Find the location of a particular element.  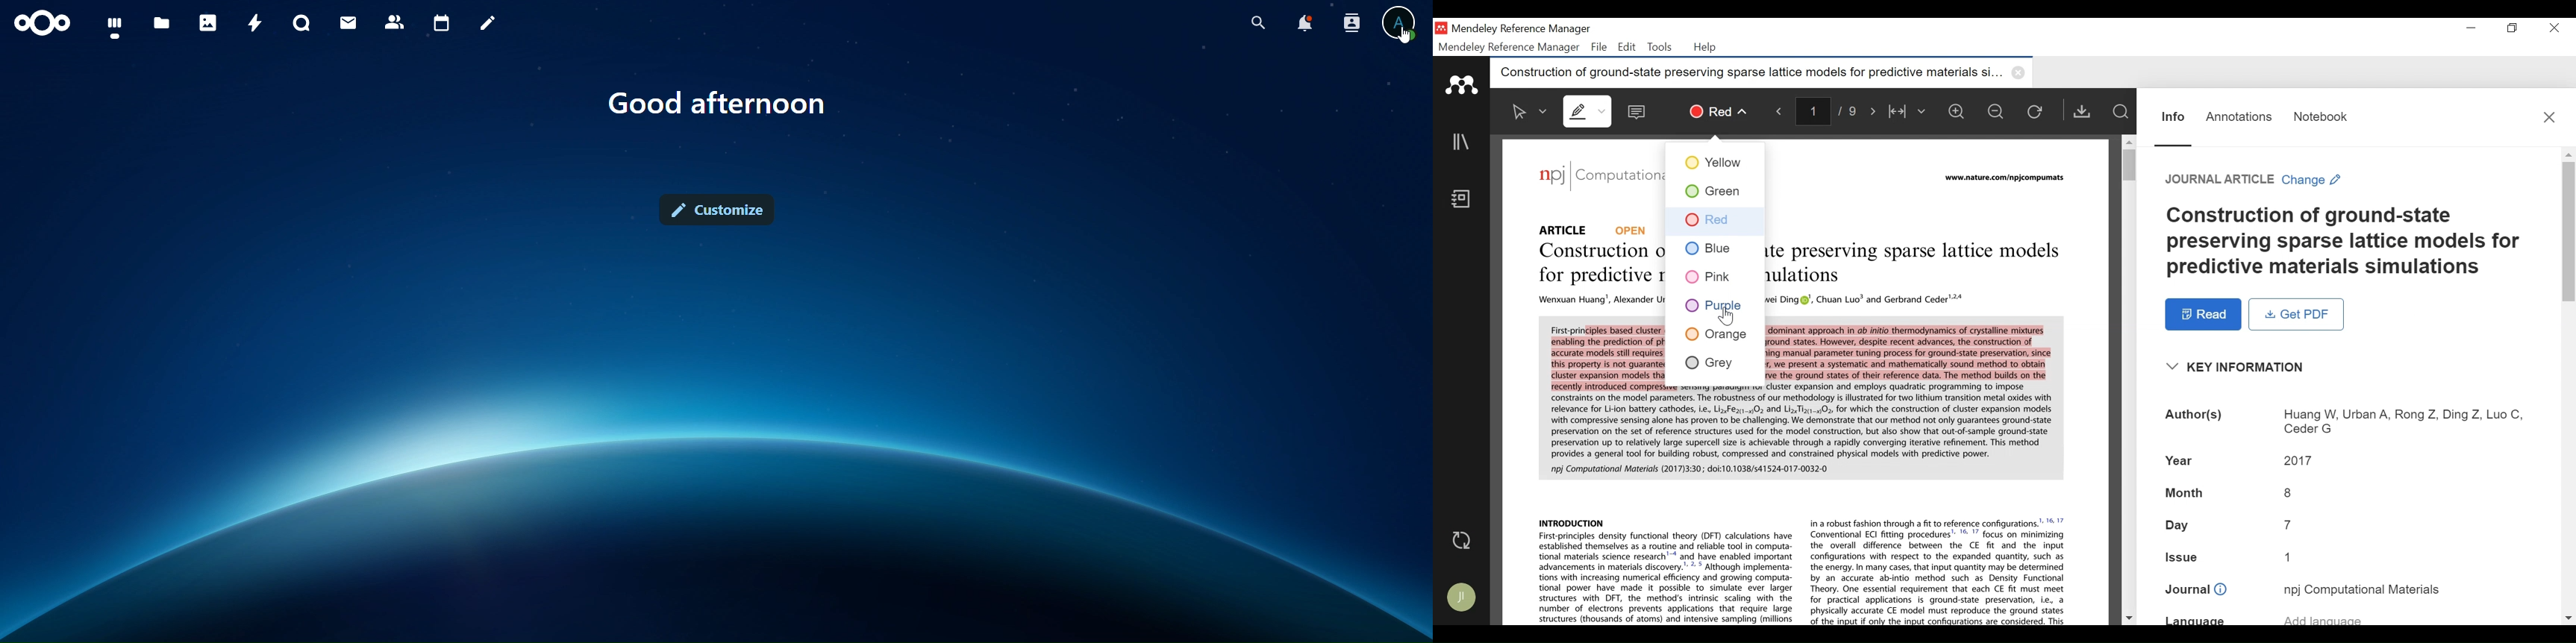

Scroll down is located at coordinates (2128, 619).